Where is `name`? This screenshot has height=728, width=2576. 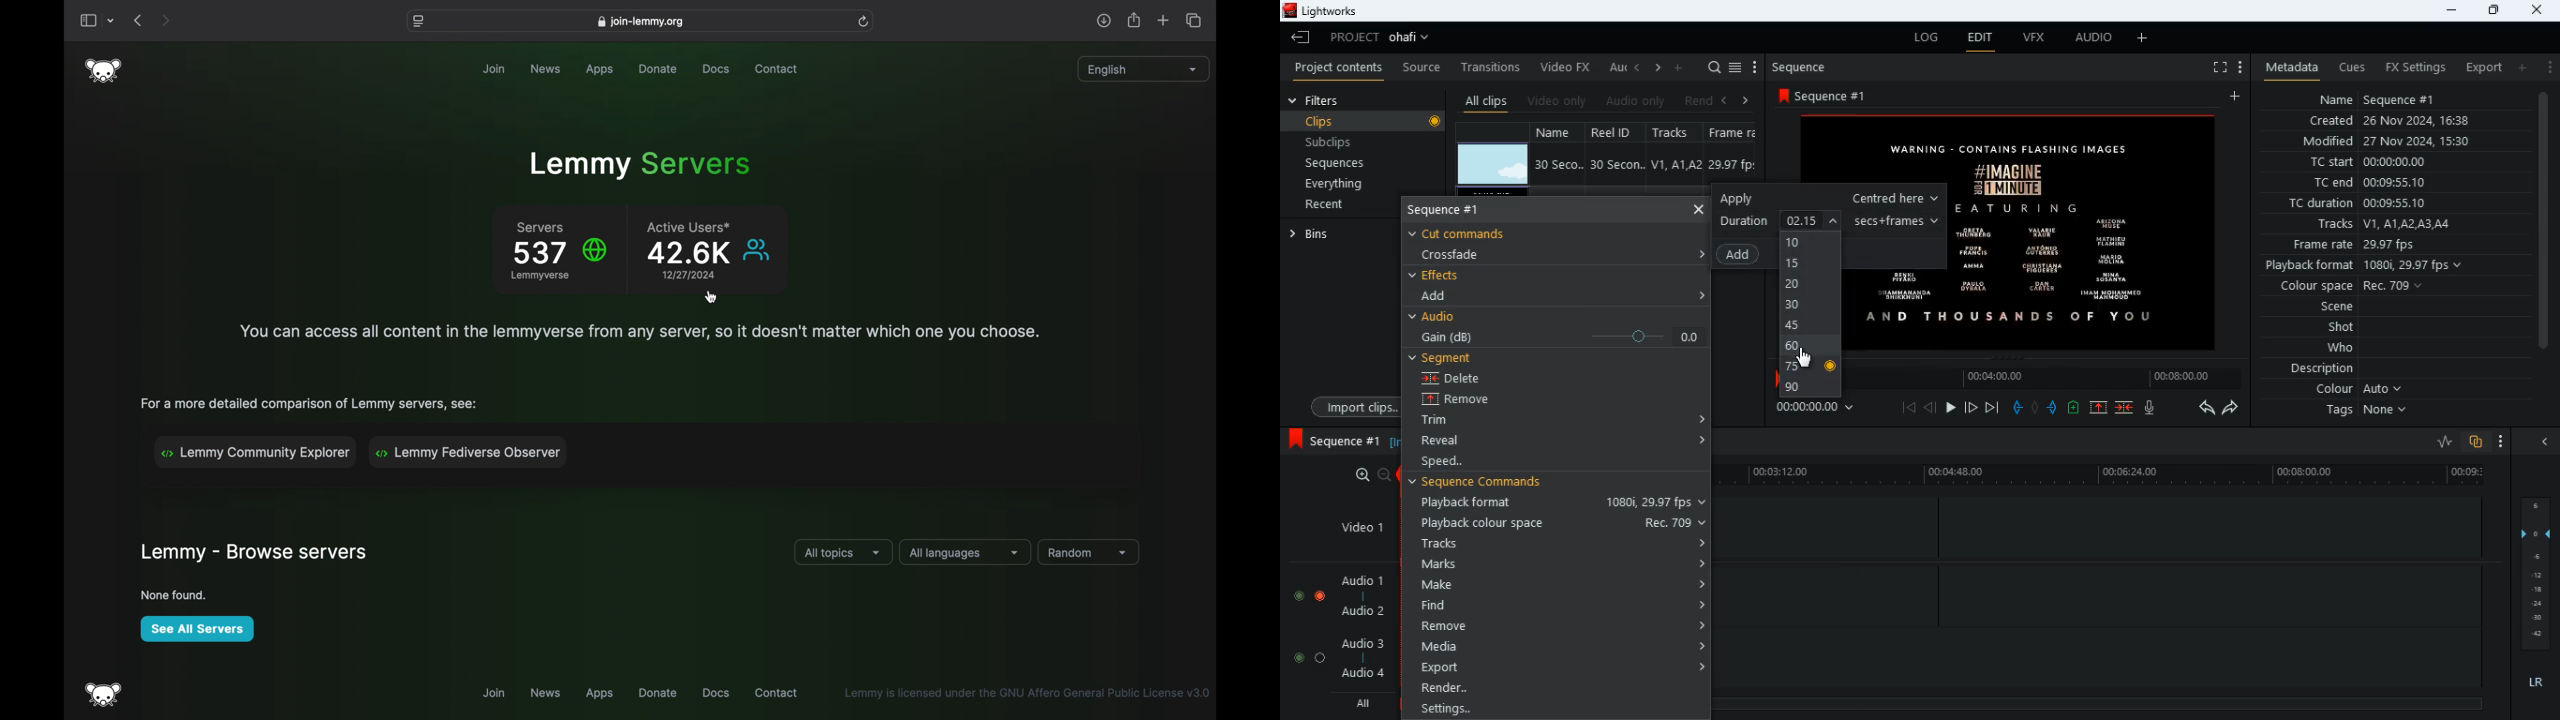
name is located at coordinates (1560, 131).